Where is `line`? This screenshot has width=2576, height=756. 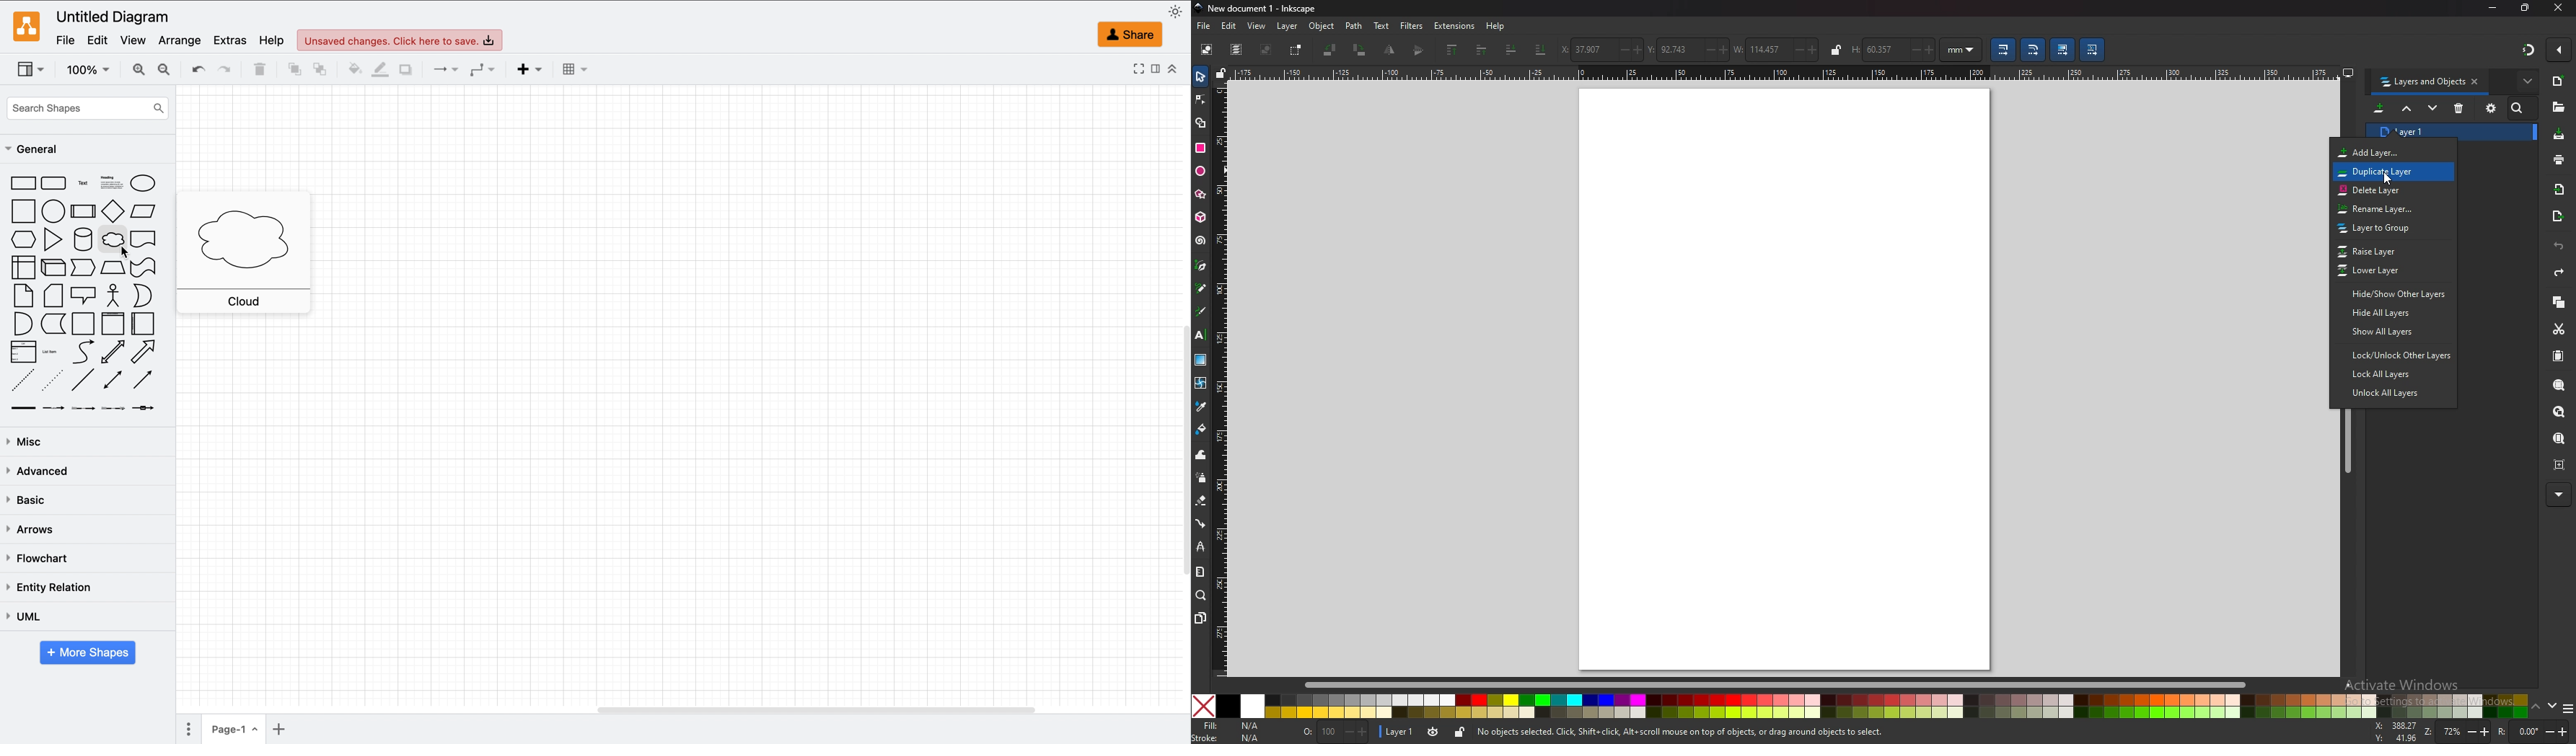
line is located at coordinates (81, 383).